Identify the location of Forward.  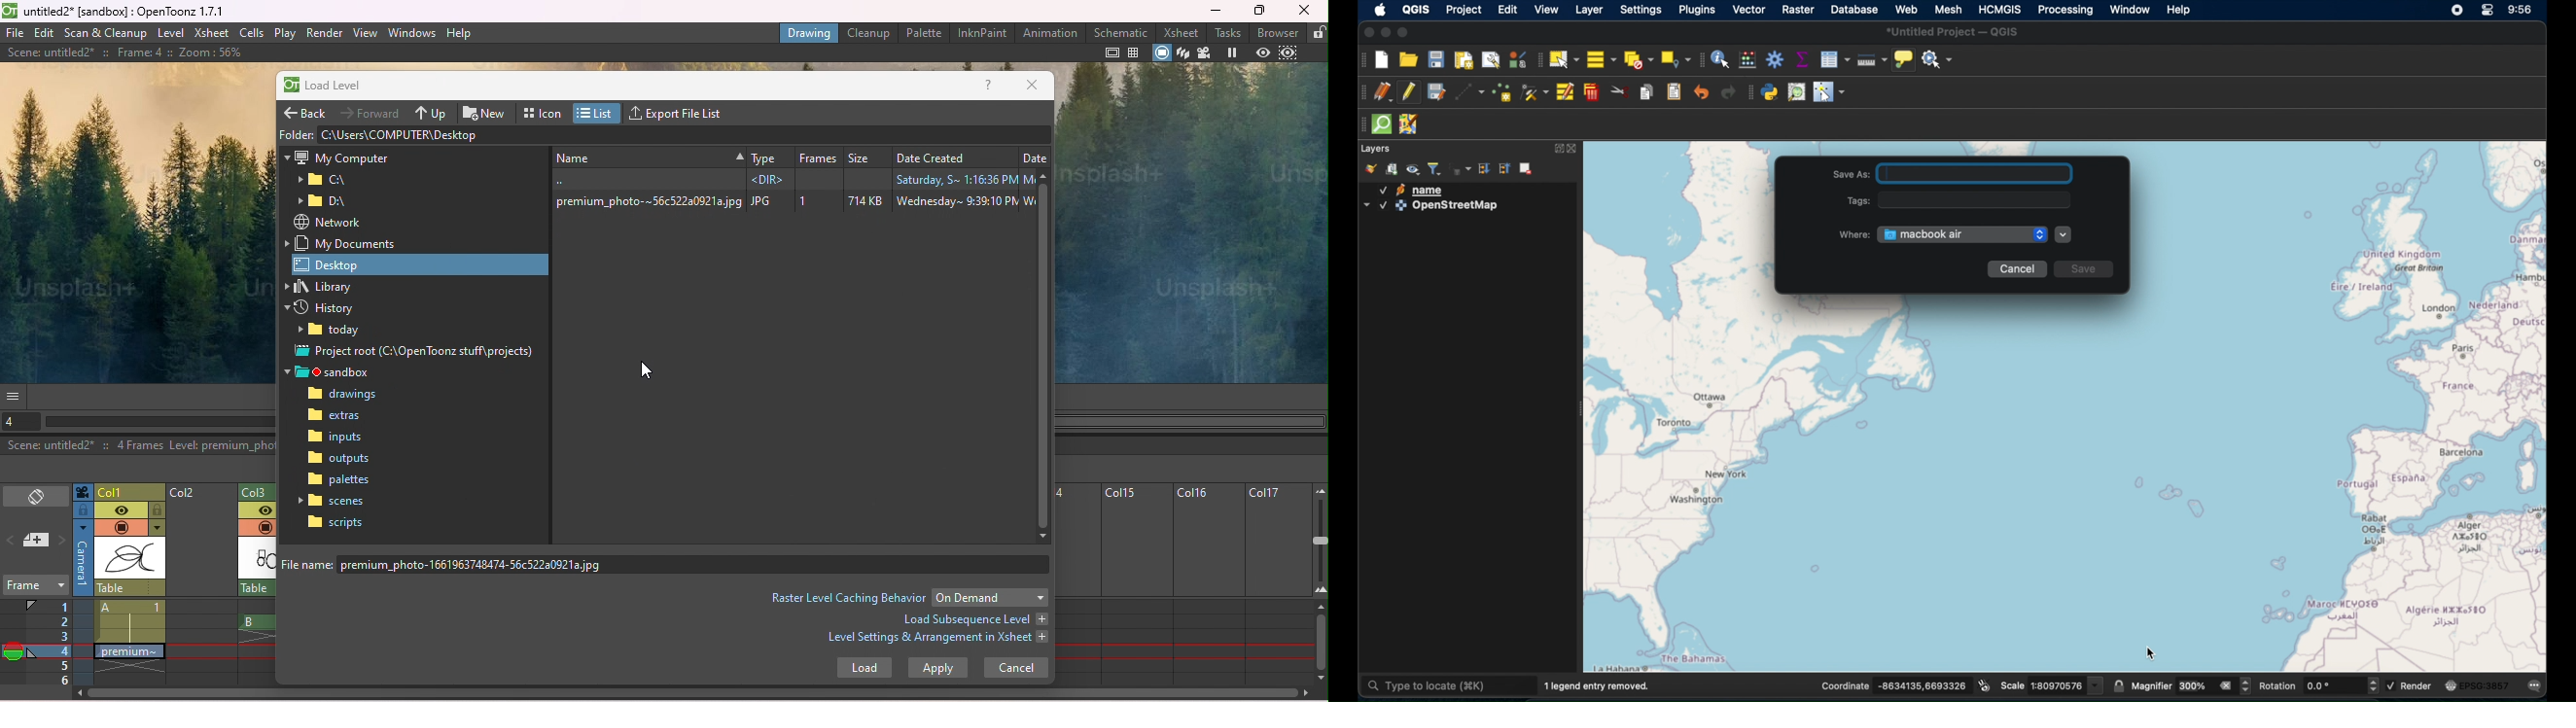
(372, 112).